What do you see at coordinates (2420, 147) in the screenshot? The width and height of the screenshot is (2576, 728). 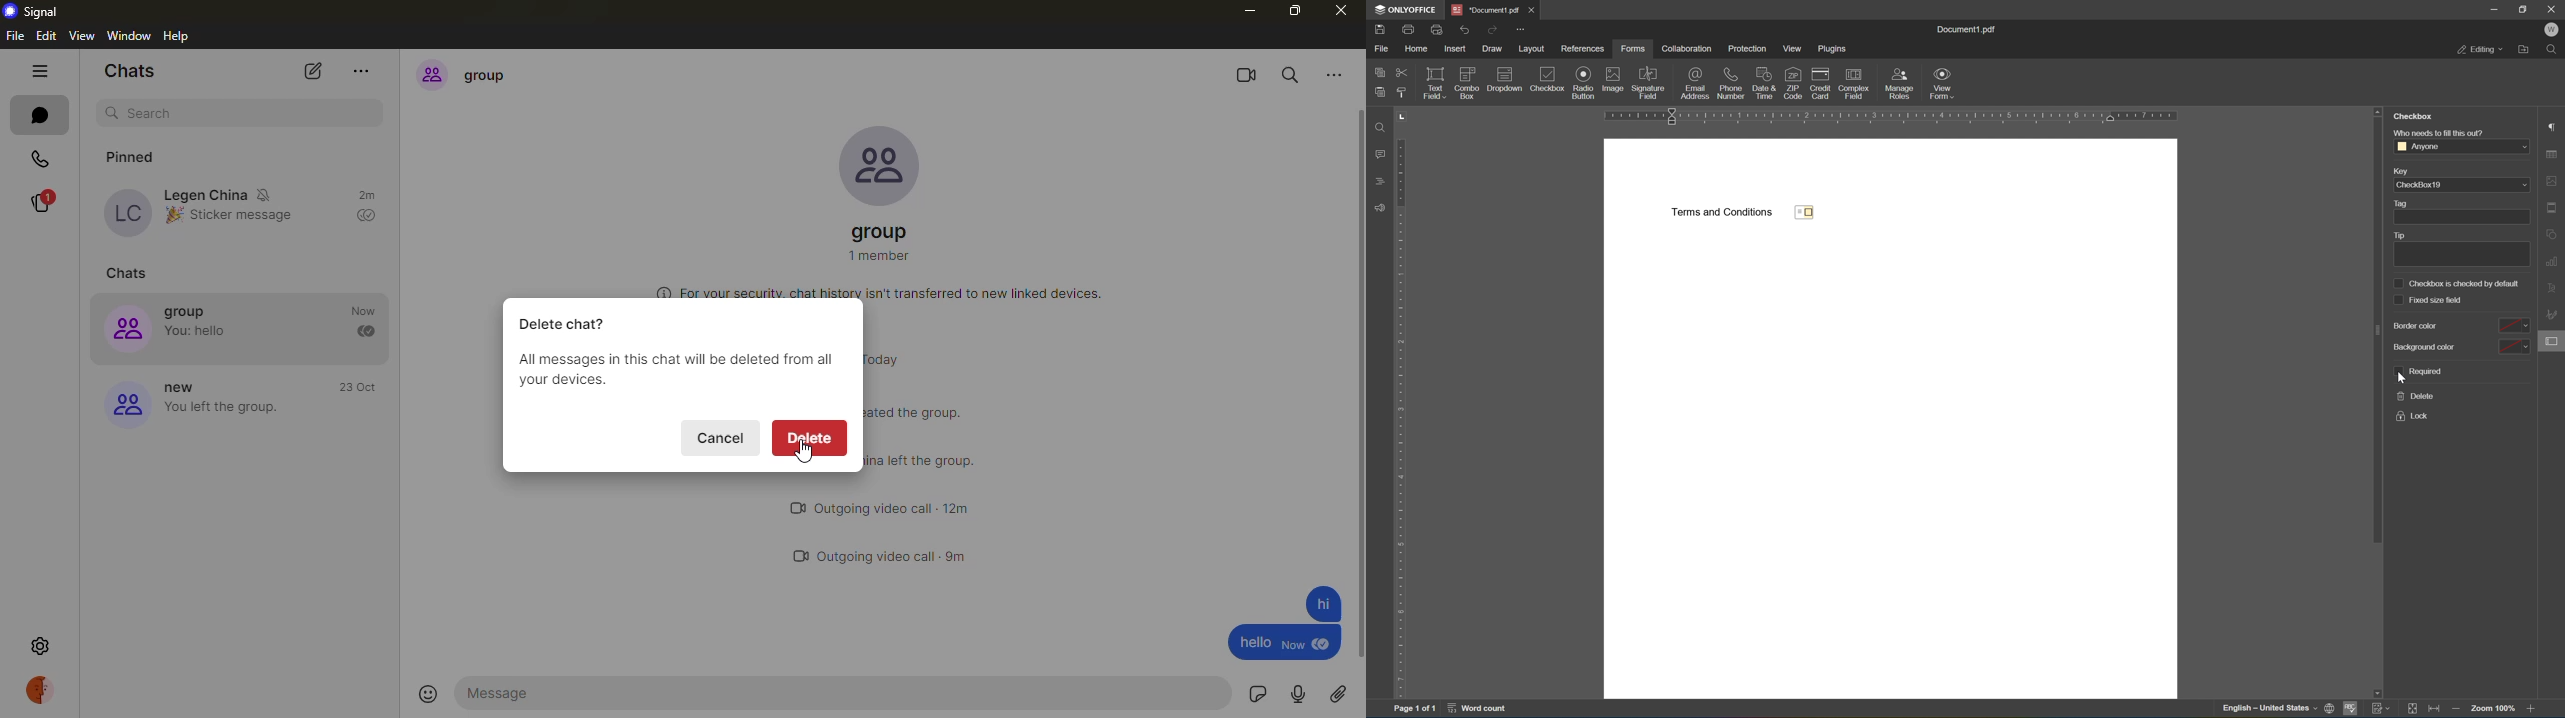 I see `anyone` at bounding box center [2420, 147].